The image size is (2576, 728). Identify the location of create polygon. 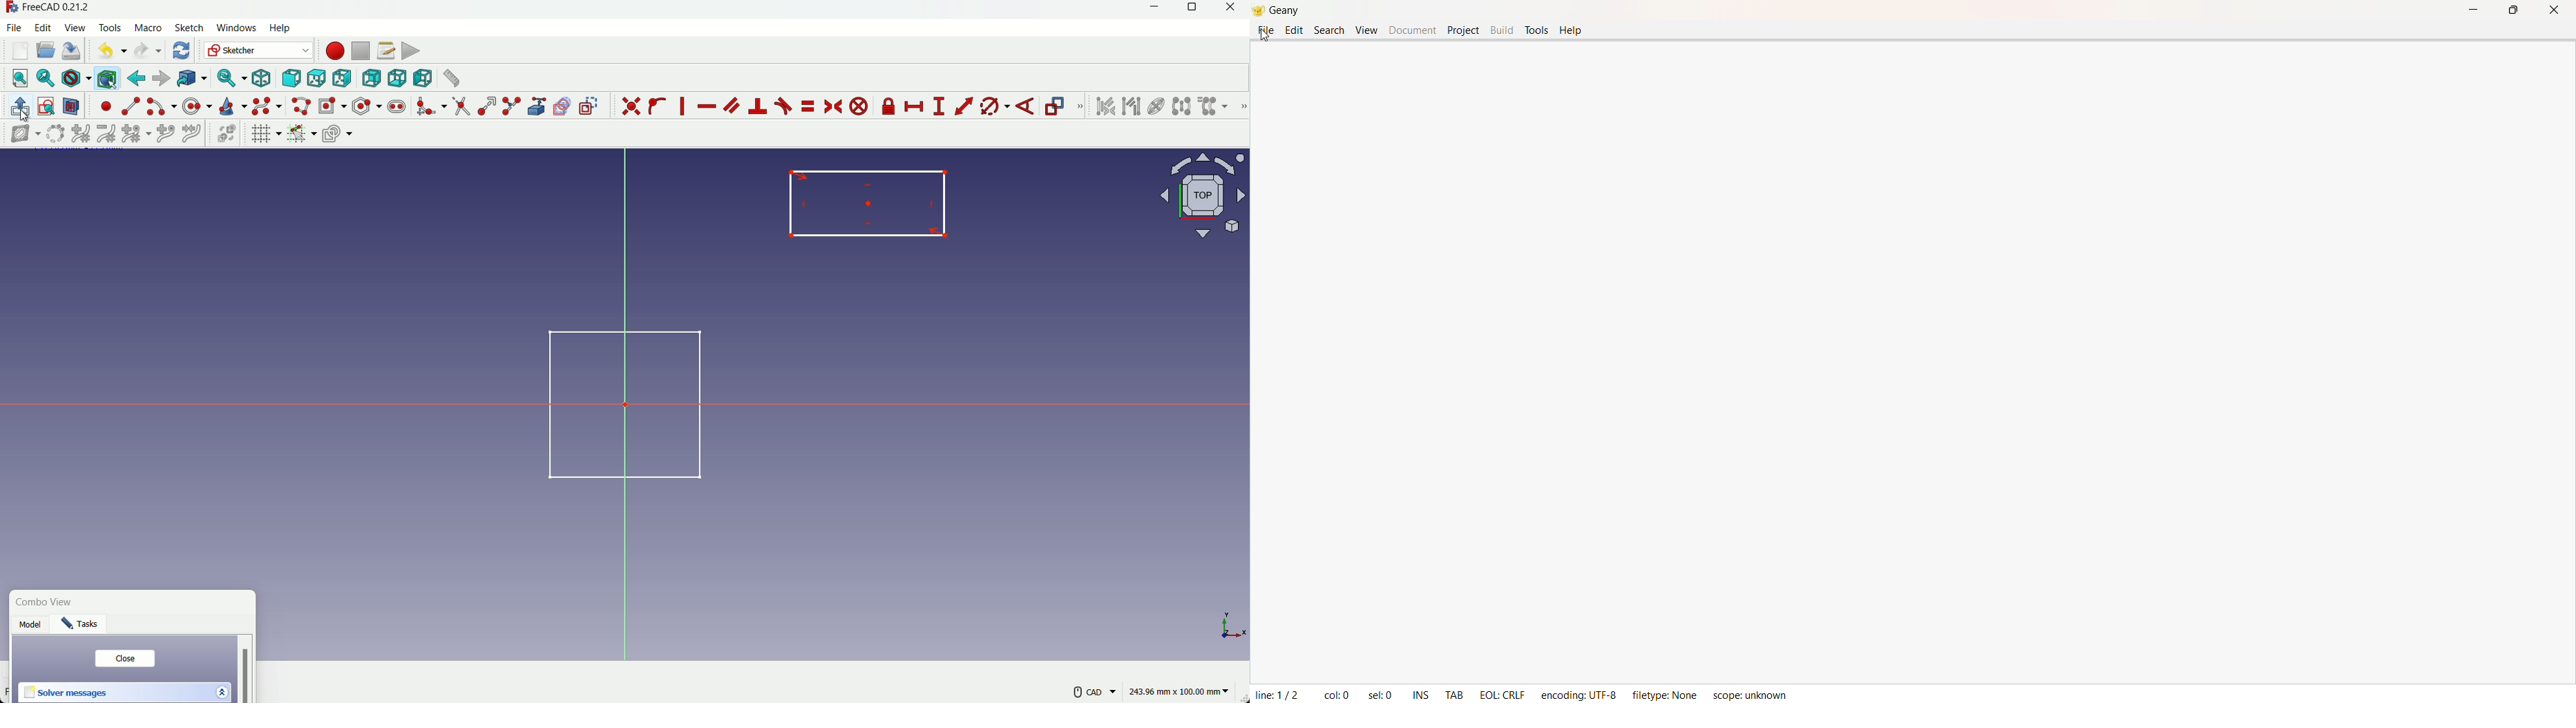
(367, 105).